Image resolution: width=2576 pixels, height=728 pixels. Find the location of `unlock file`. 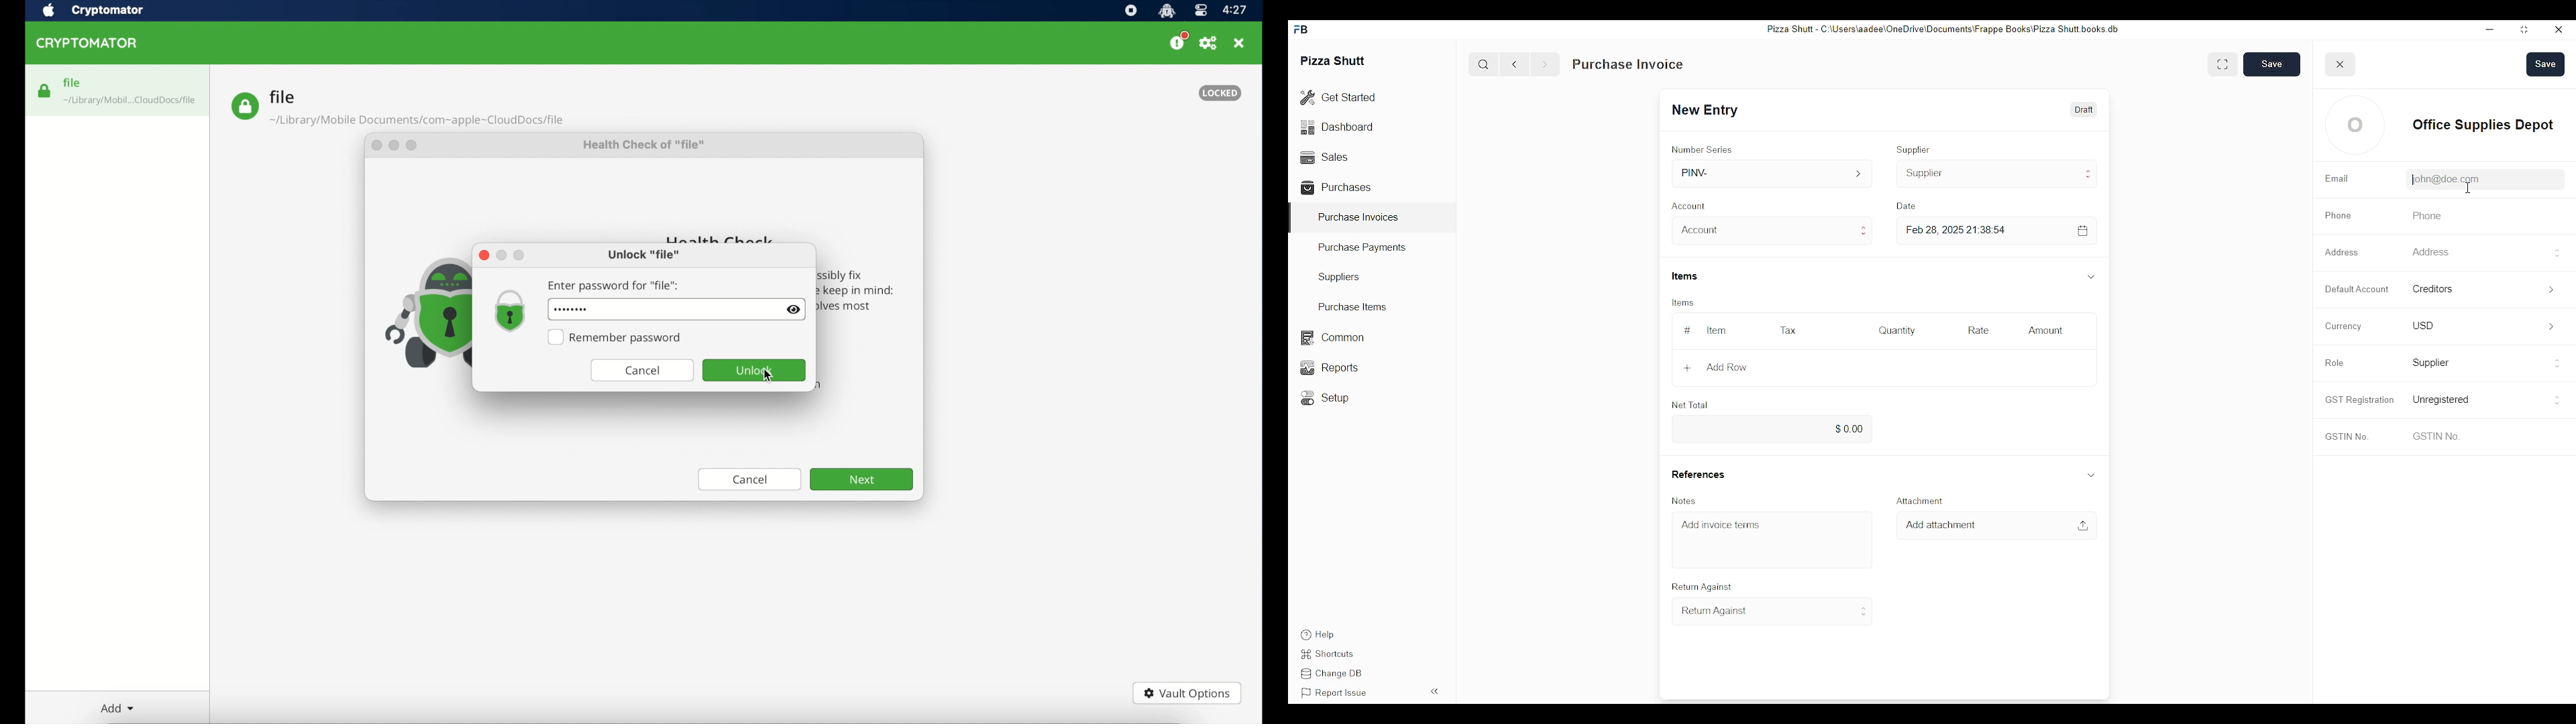

unlock file is located at coordinates (643, 255).